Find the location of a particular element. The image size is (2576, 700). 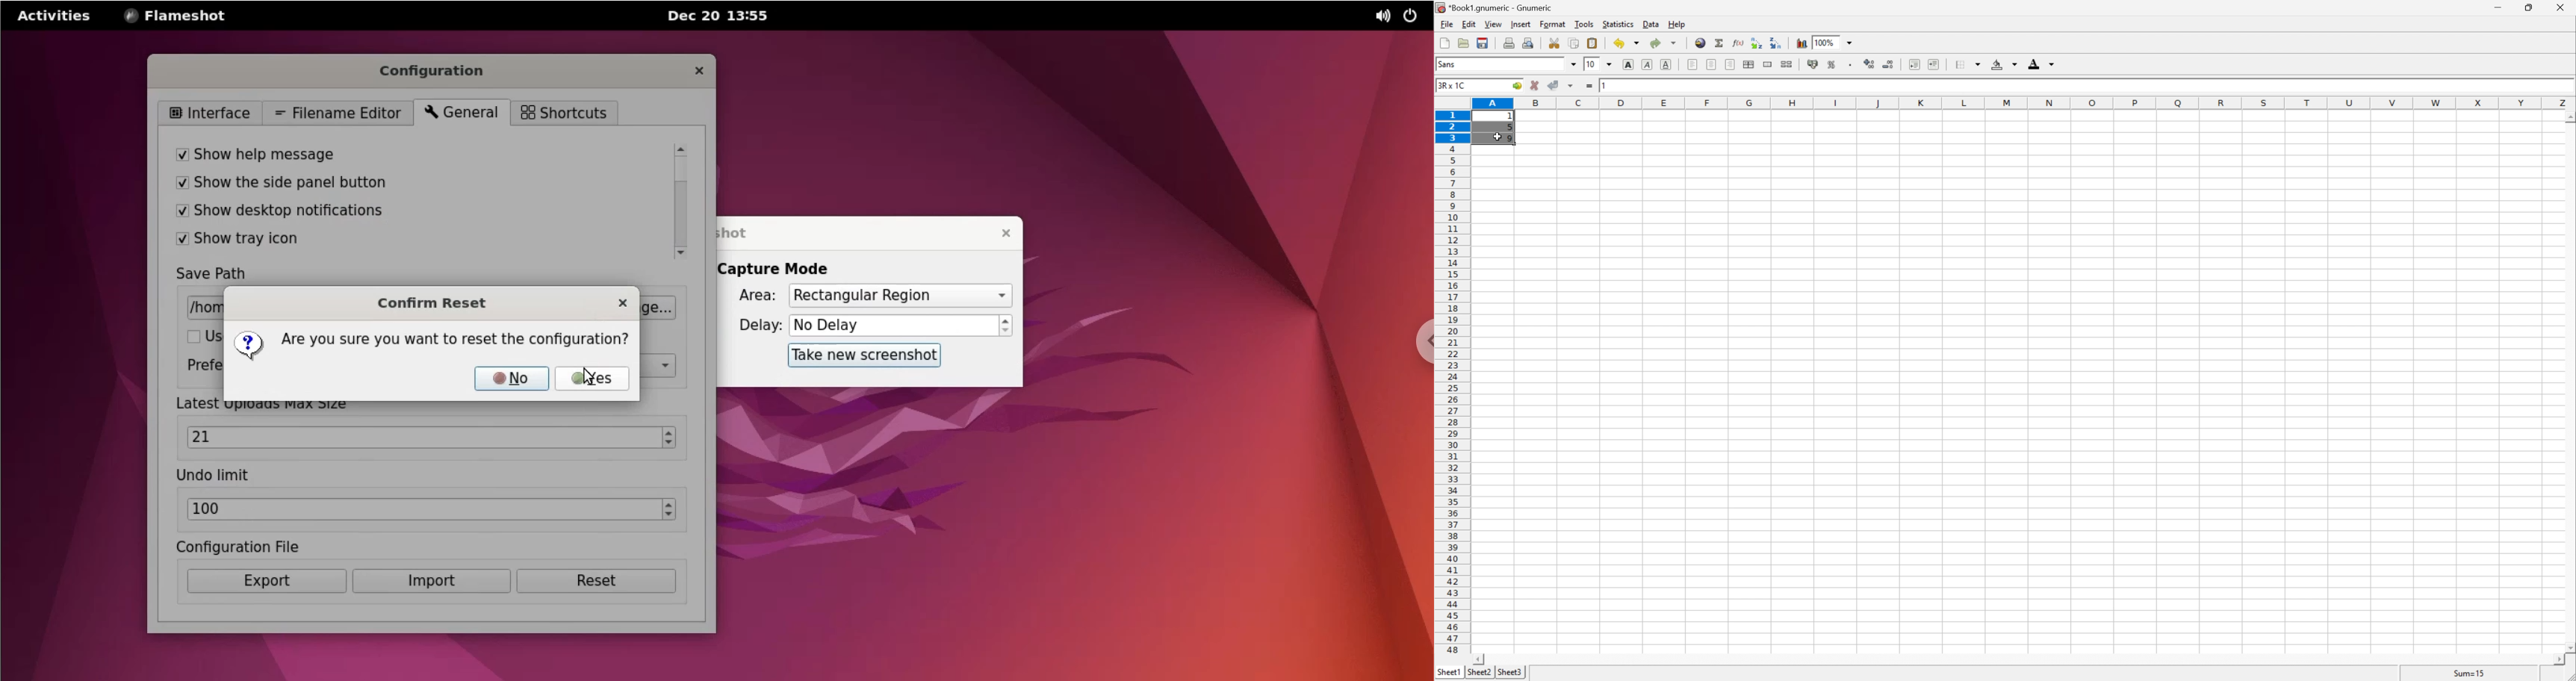

center horizontally is located at coordinates (1750, 63).